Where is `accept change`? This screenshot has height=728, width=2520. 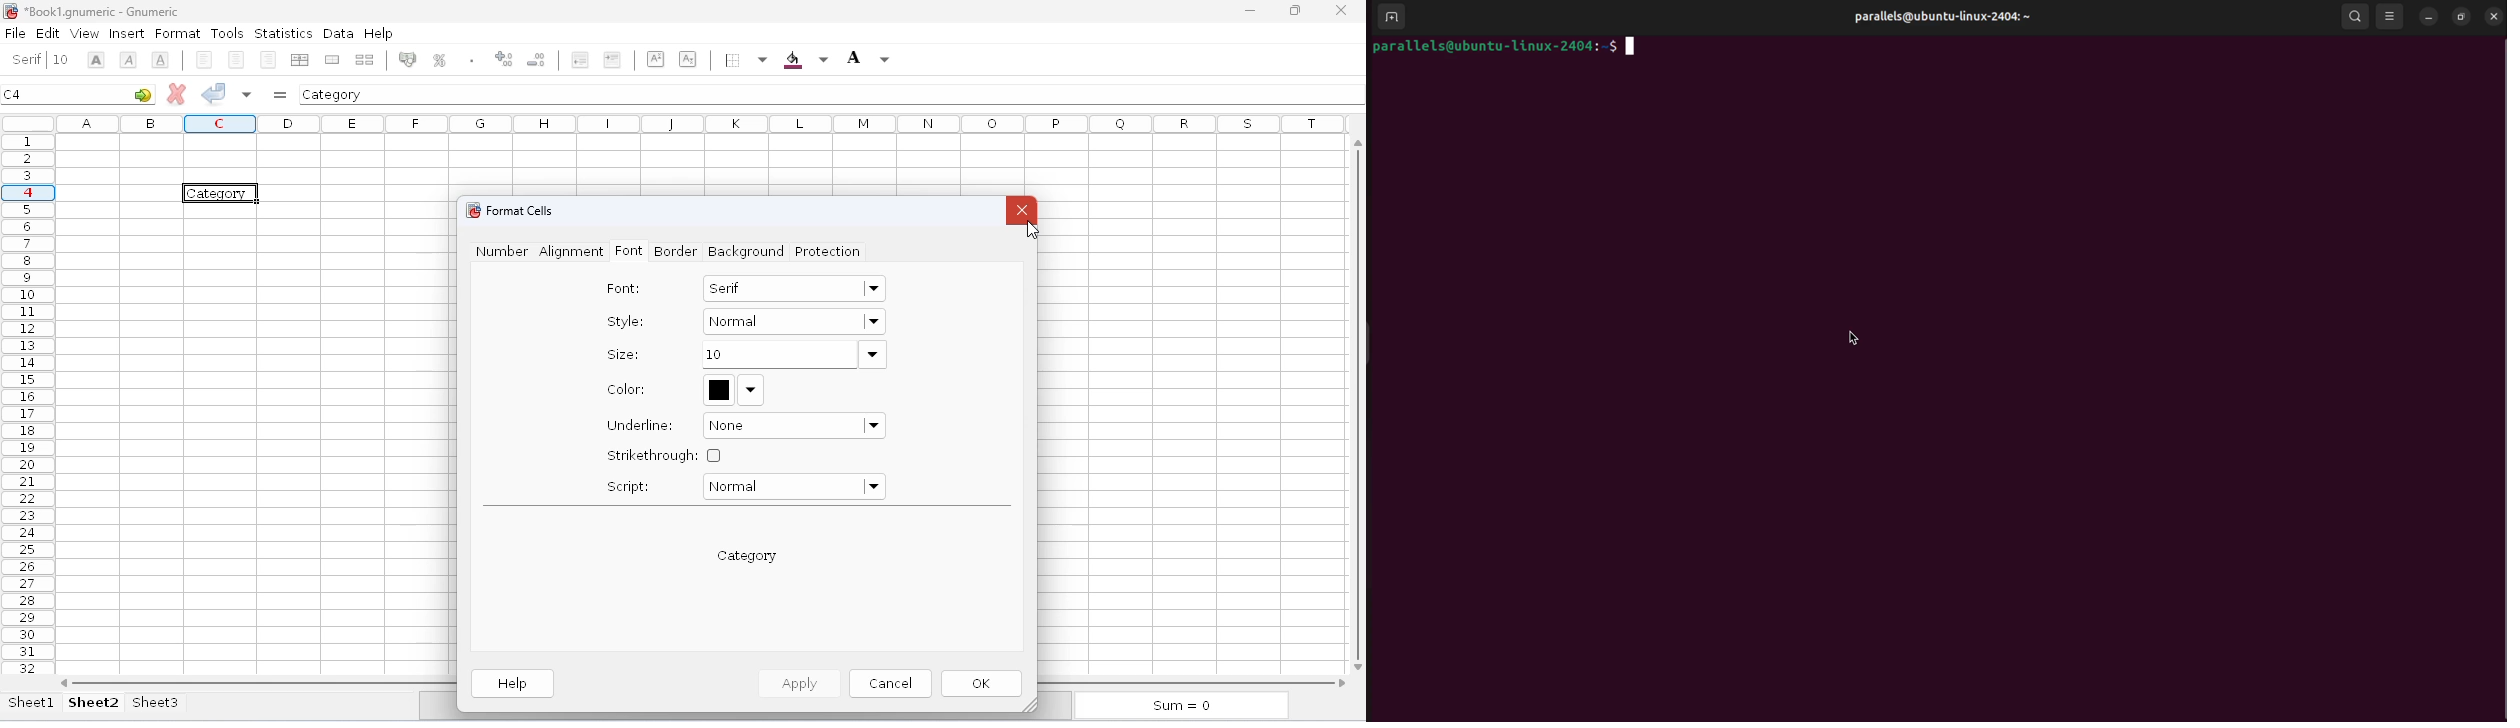
accept change is located at coordinates (214, 92).